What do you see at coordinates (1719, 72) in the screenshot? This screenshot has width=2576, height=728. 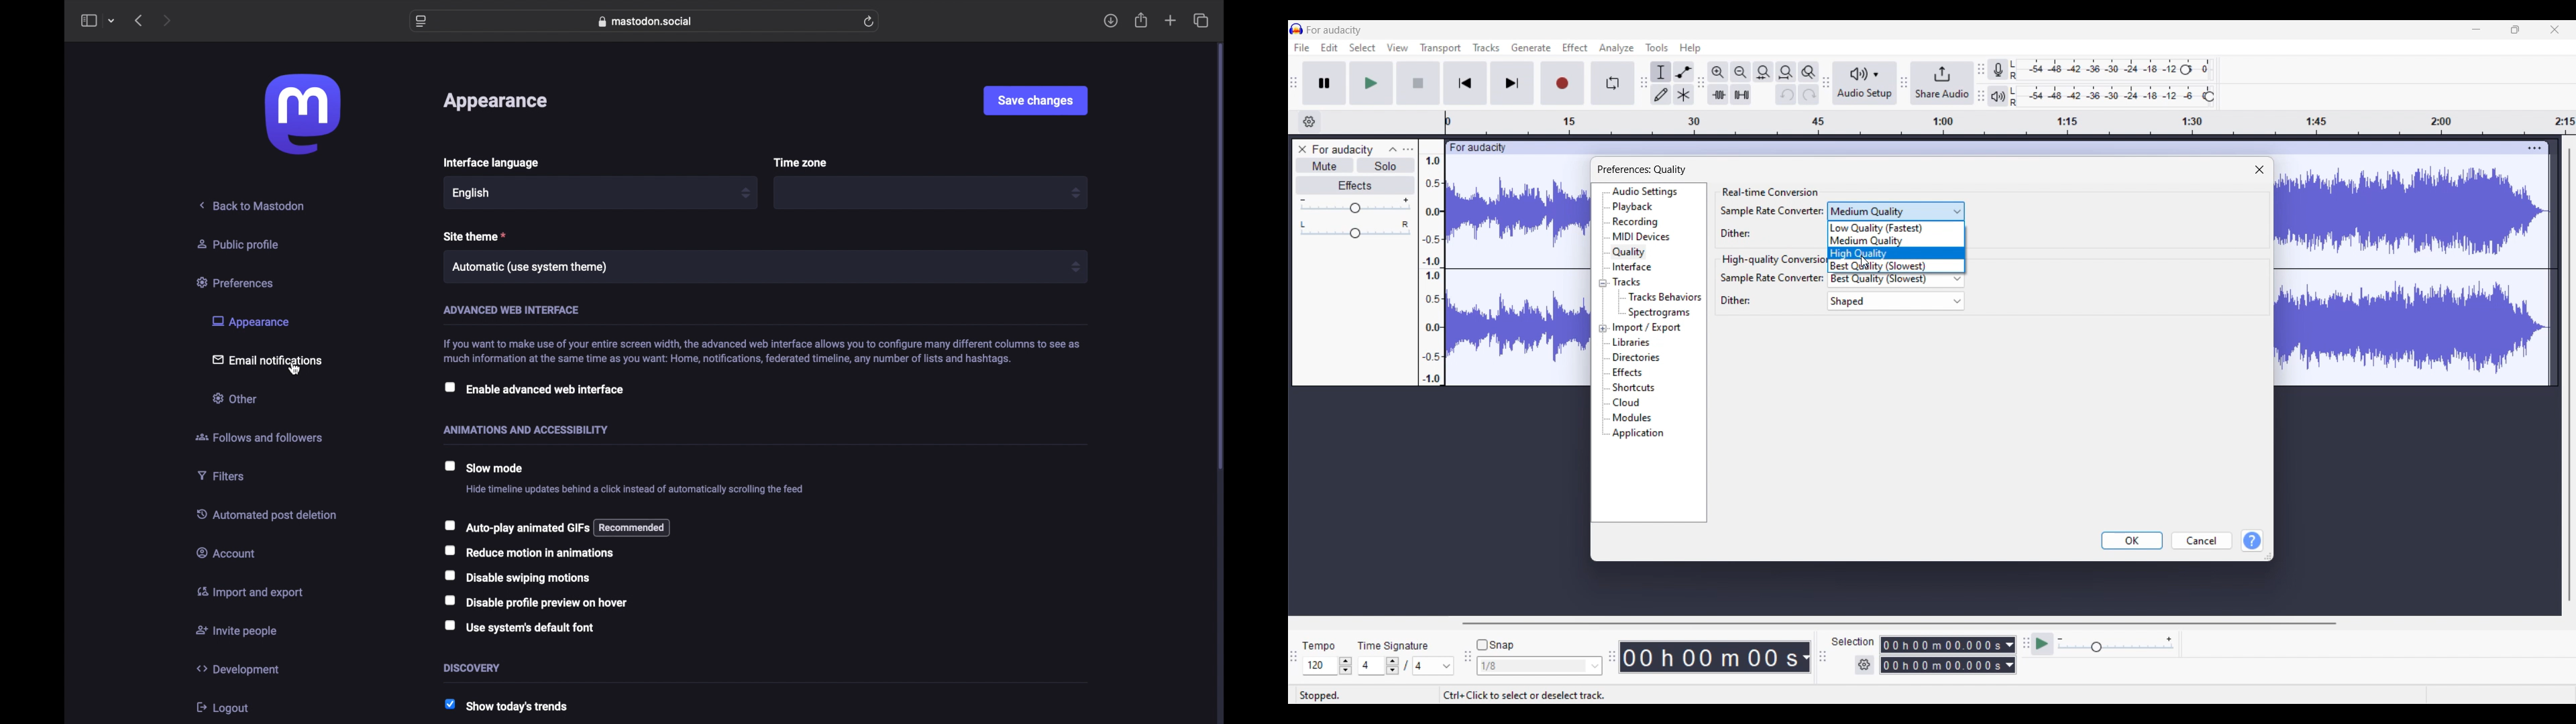 I see `Zoom in` at bounding box center [1719, 72].